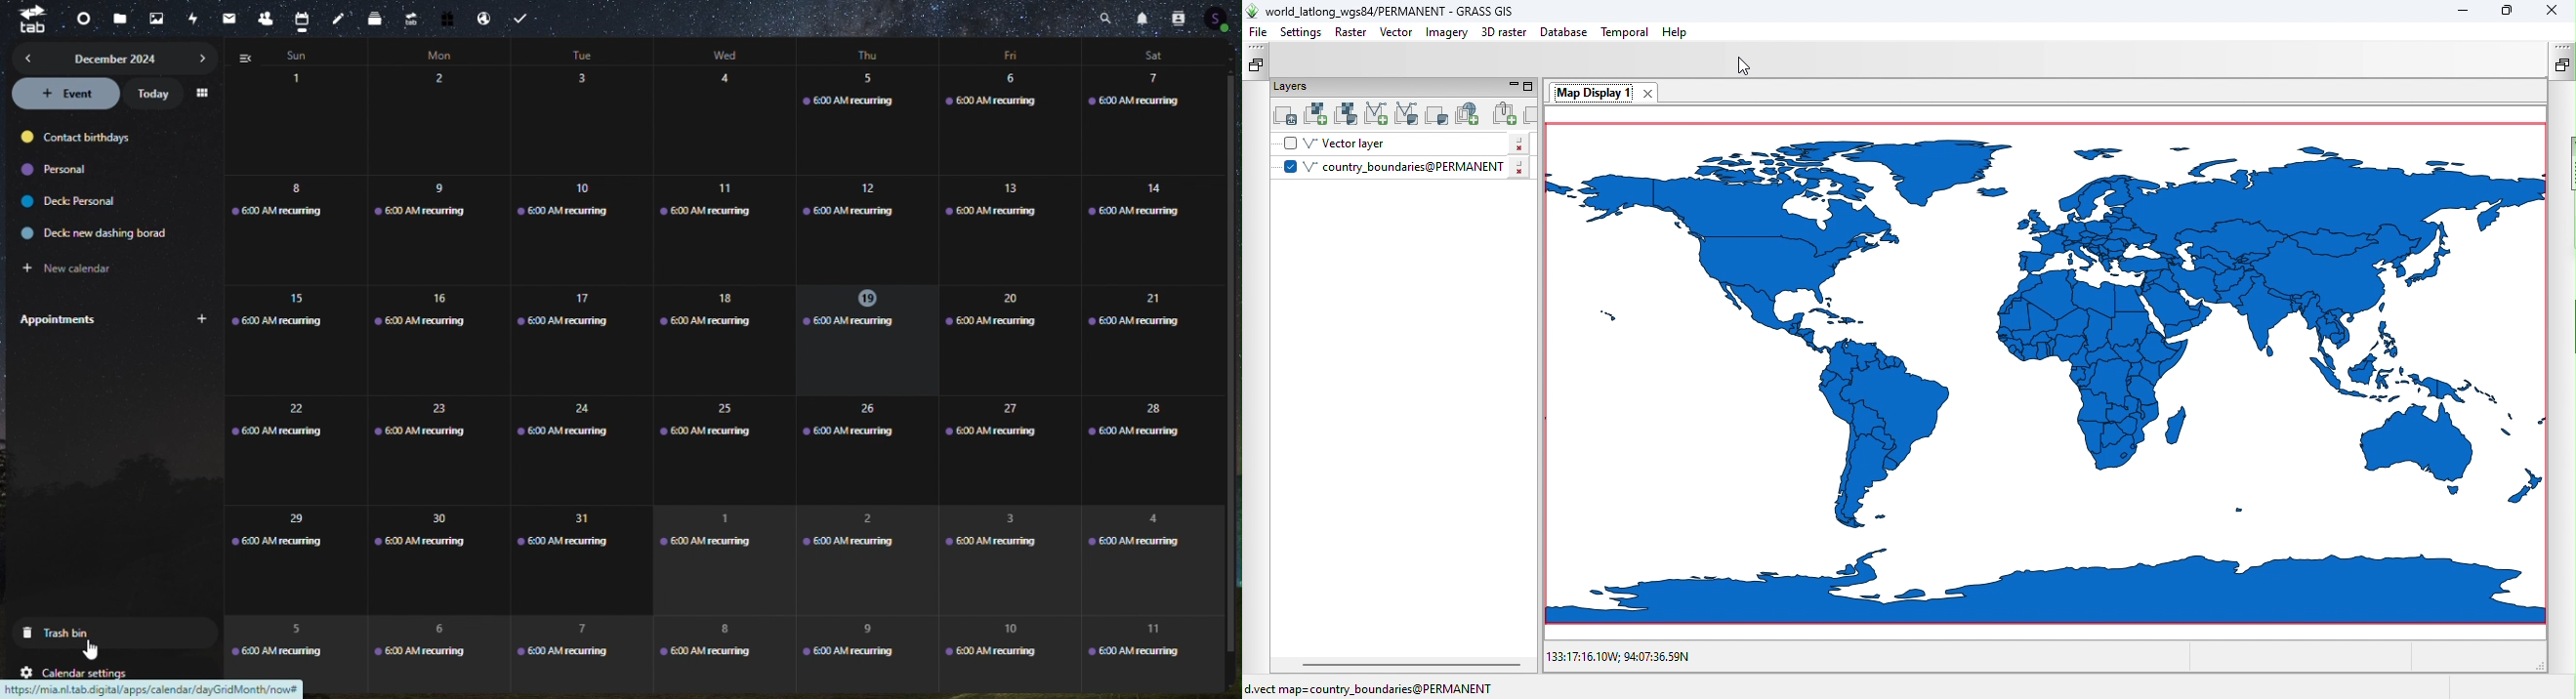  What do you see at coordinates (32, 23) in the screenshot?
I see `tab` at bounding box center [32, 23].